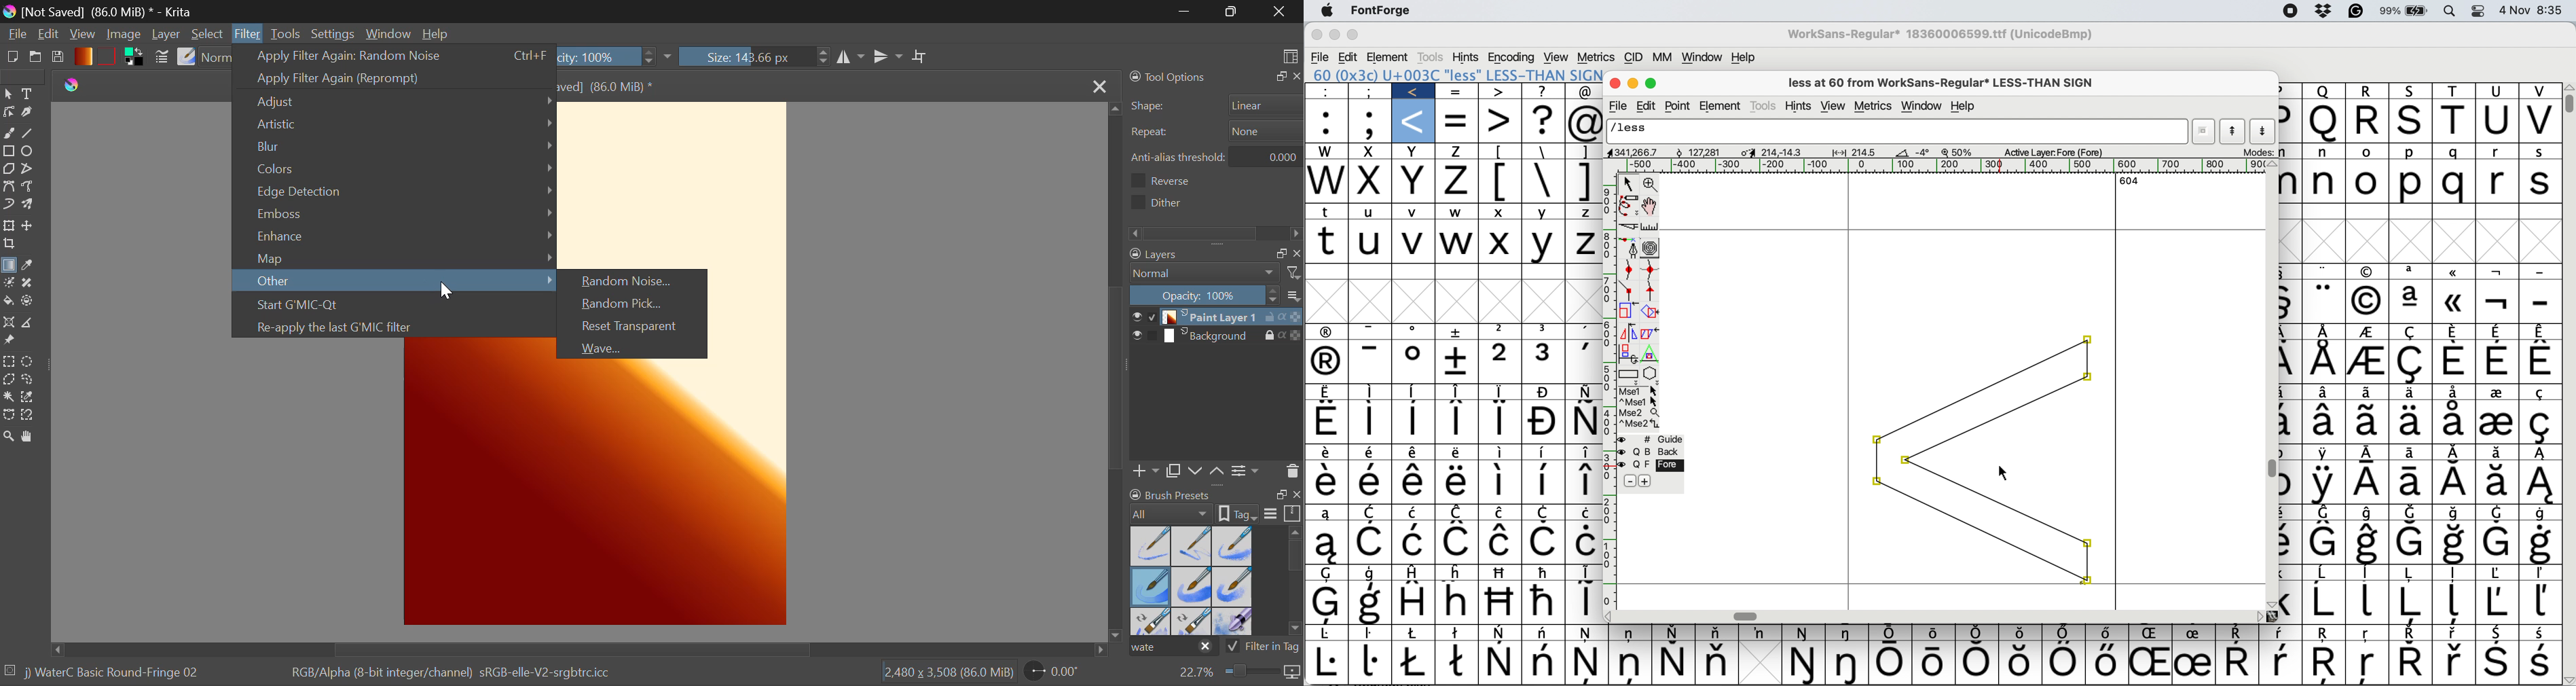 This screenshot has height=700, width=2576. I want to click on Symbol, so click(1893, 663).